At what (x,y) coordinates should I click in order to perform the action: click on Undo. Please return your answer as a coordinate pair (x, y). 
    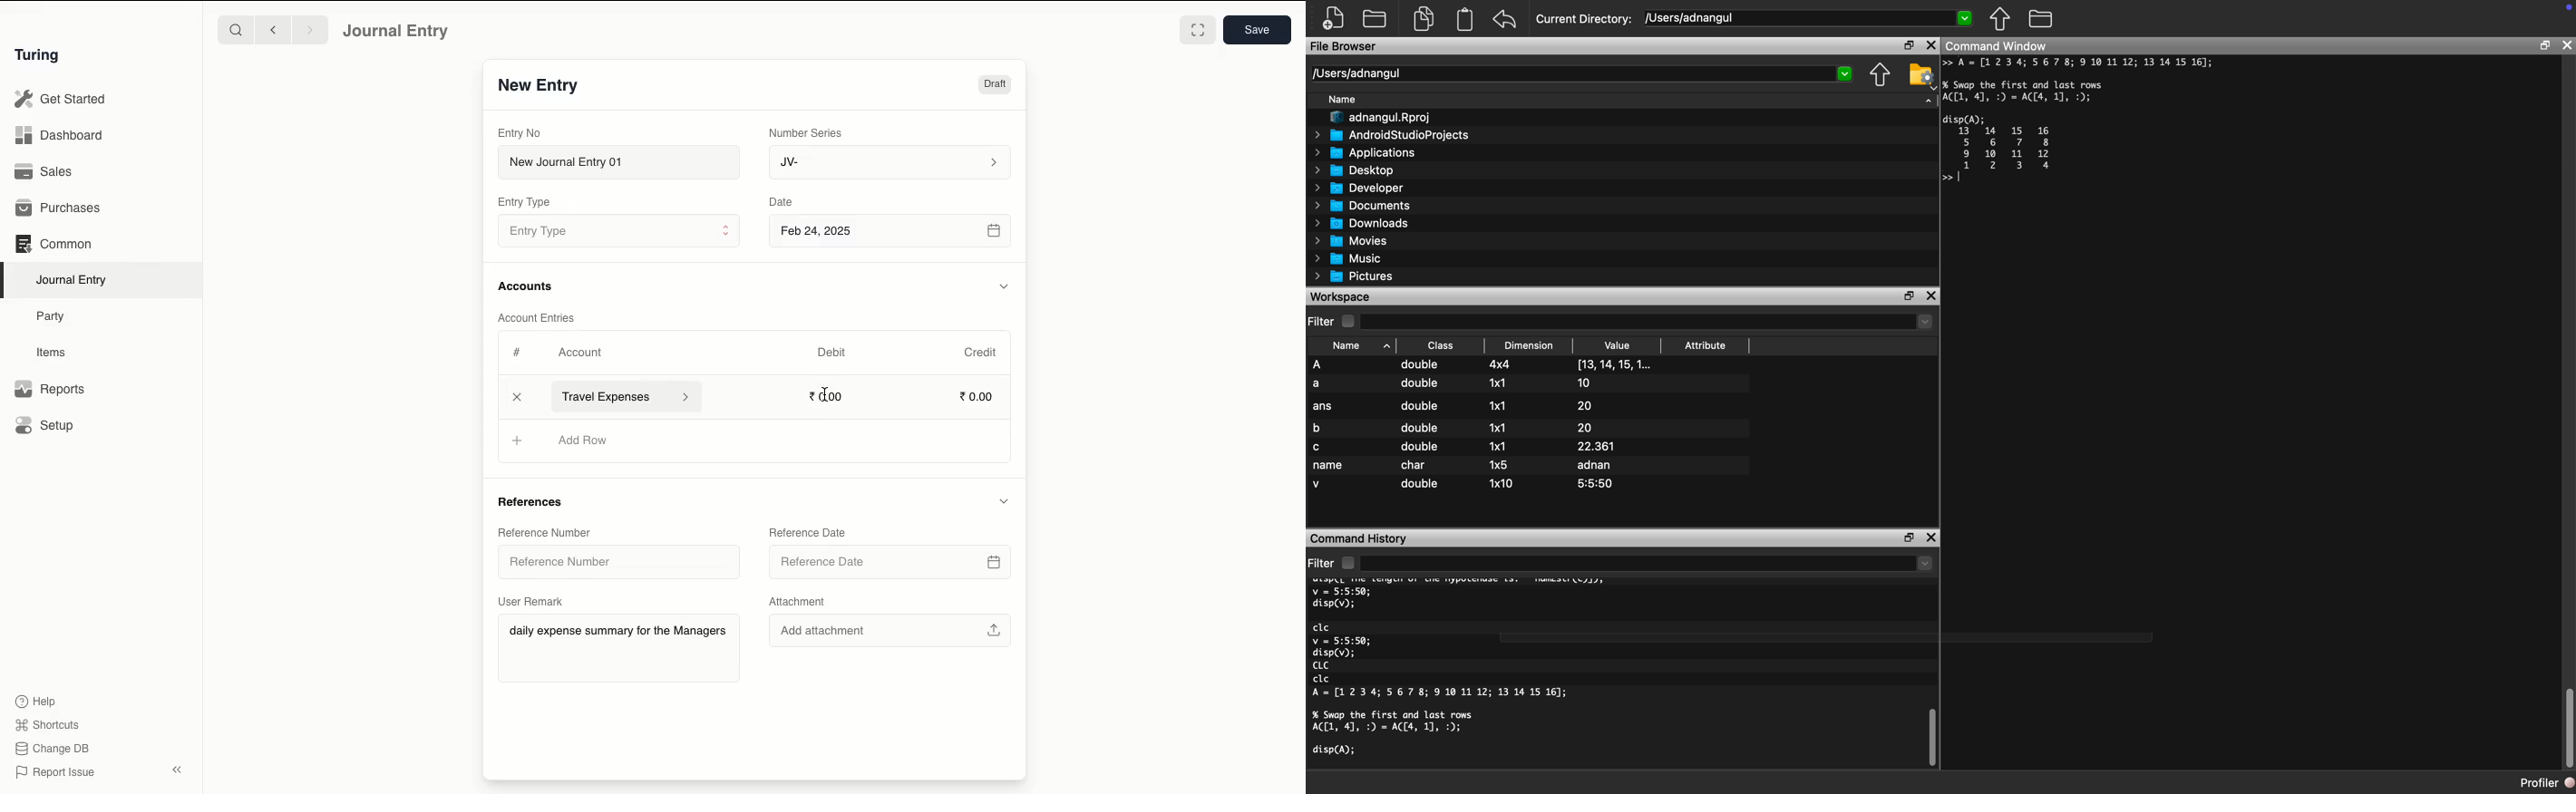
    Looking at the image, I should click on (1508, 16).